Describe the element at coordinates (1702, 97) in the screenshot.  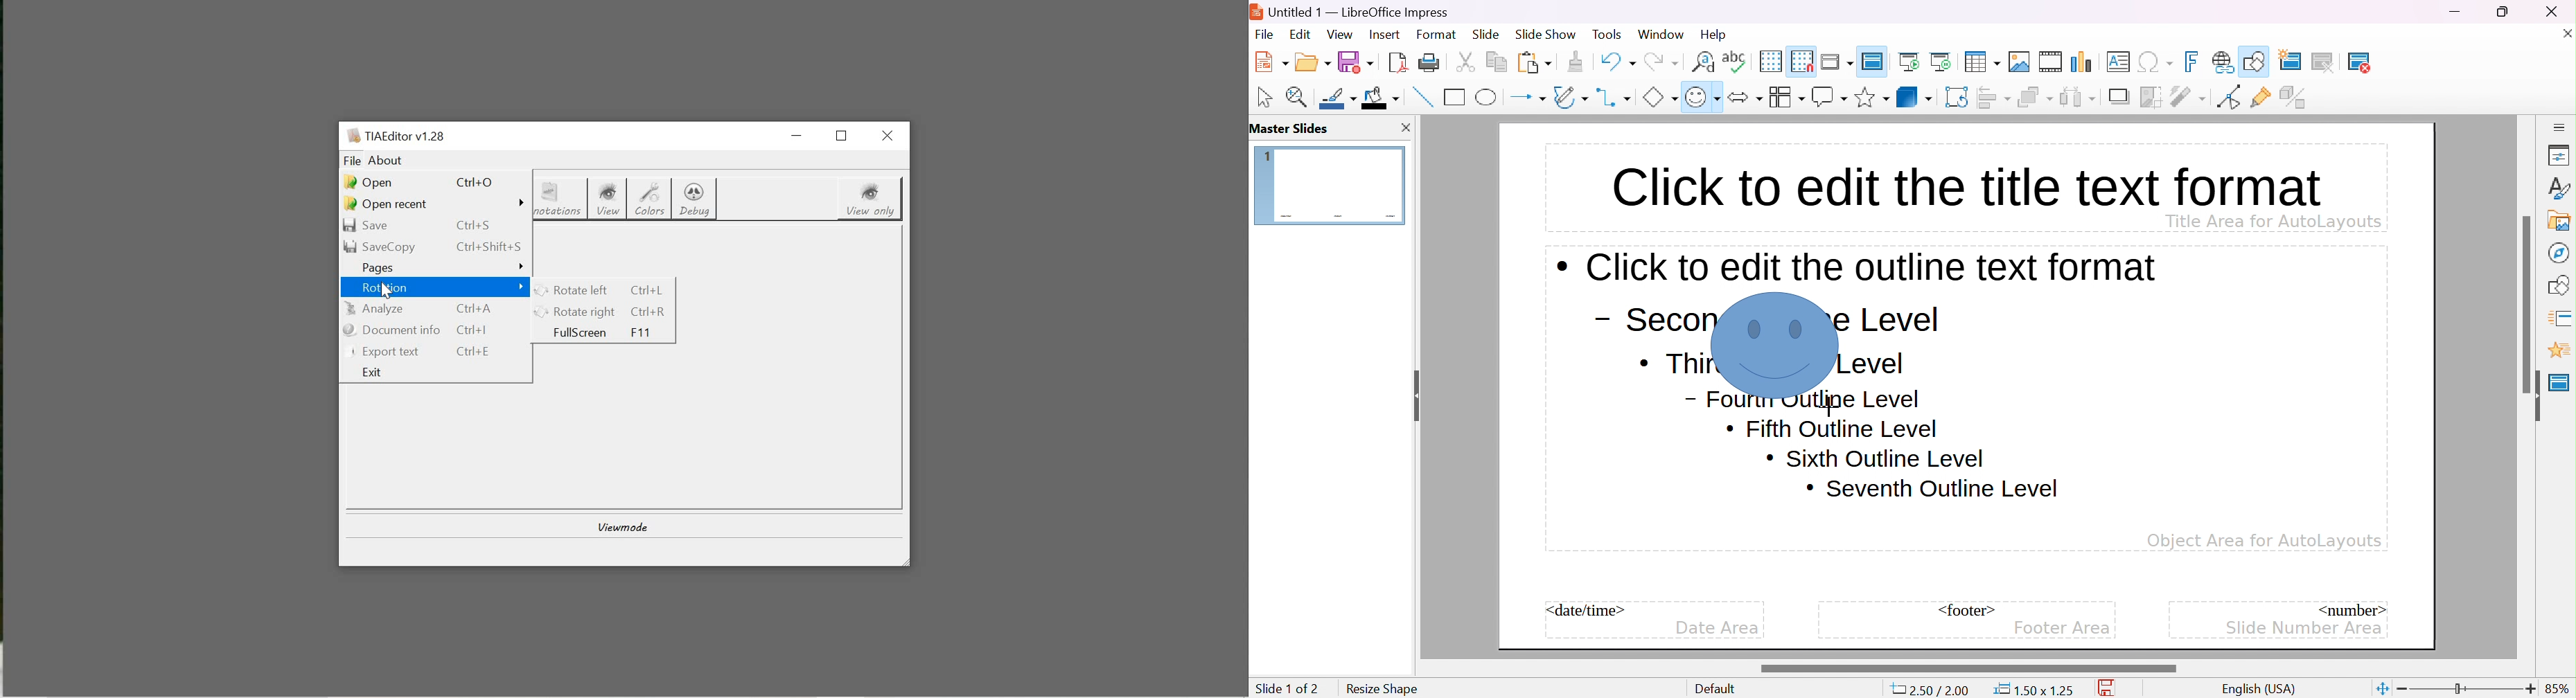
I see `symbol shapes` at that location.